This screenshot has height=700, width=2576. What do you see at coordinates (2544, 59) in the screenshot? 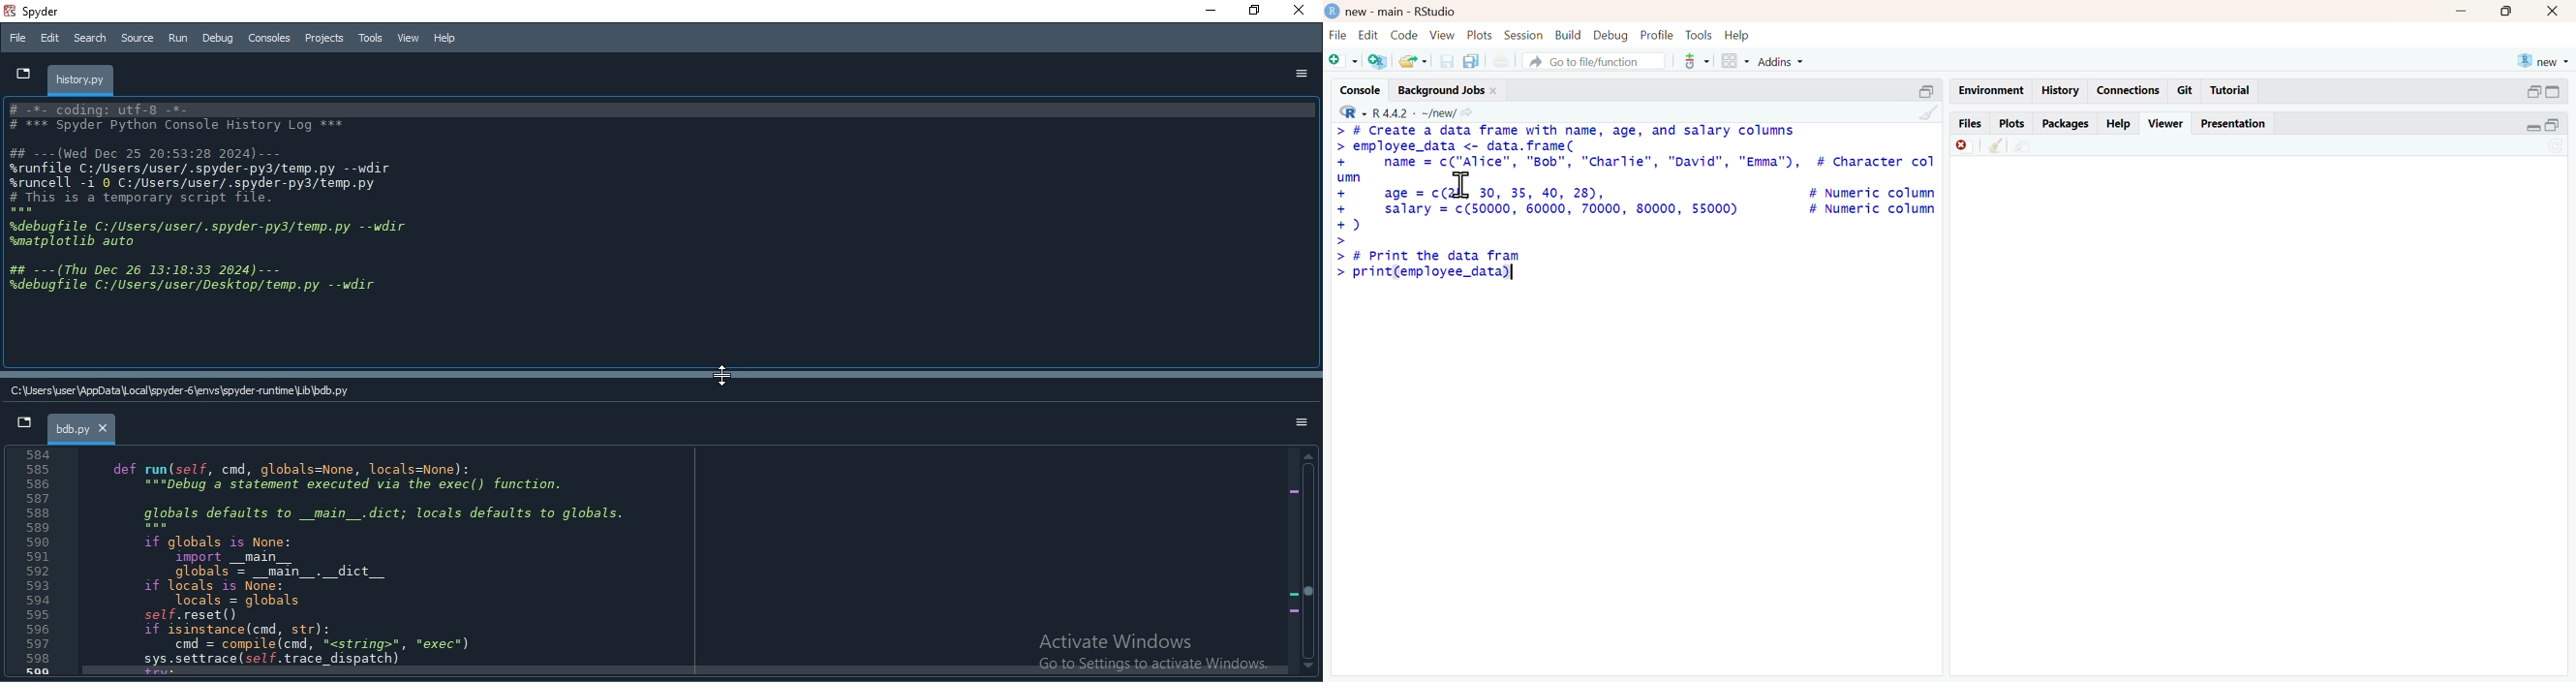
I see `new R project` at bounding box center [2544, 59].